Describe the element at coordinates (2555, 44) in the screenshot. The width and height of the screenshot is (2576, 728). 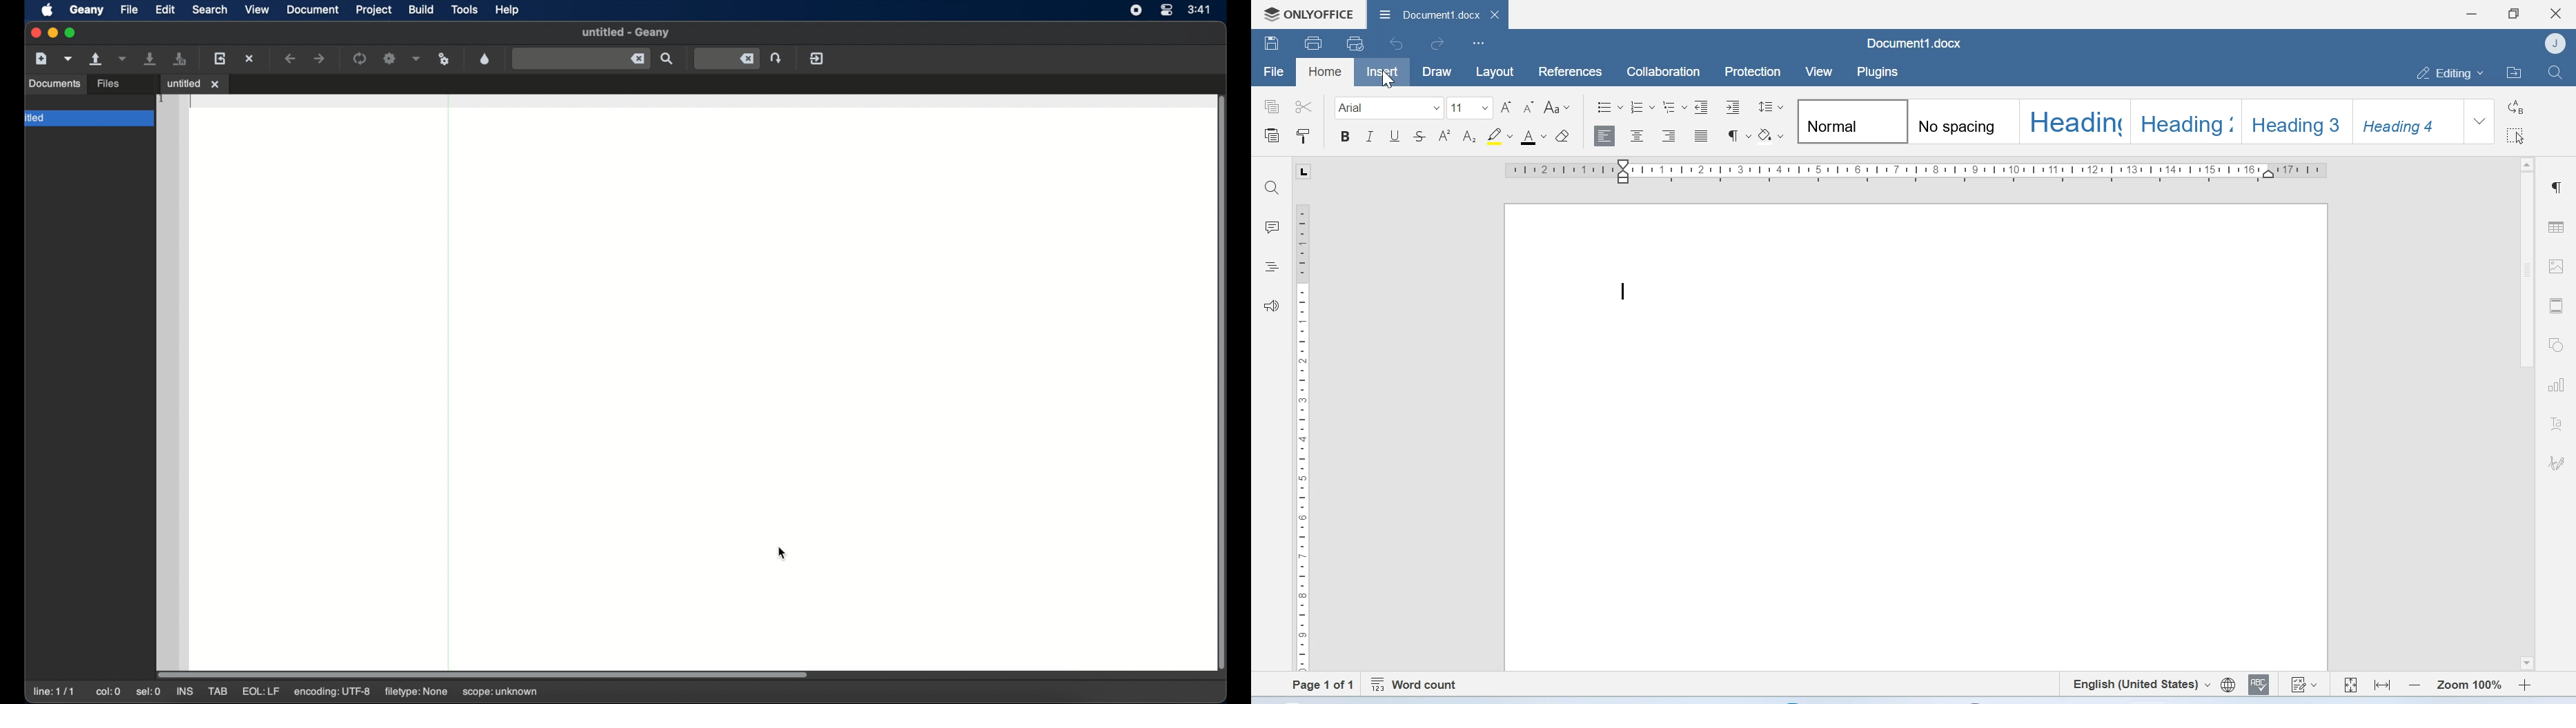
I see `Account` at that location.